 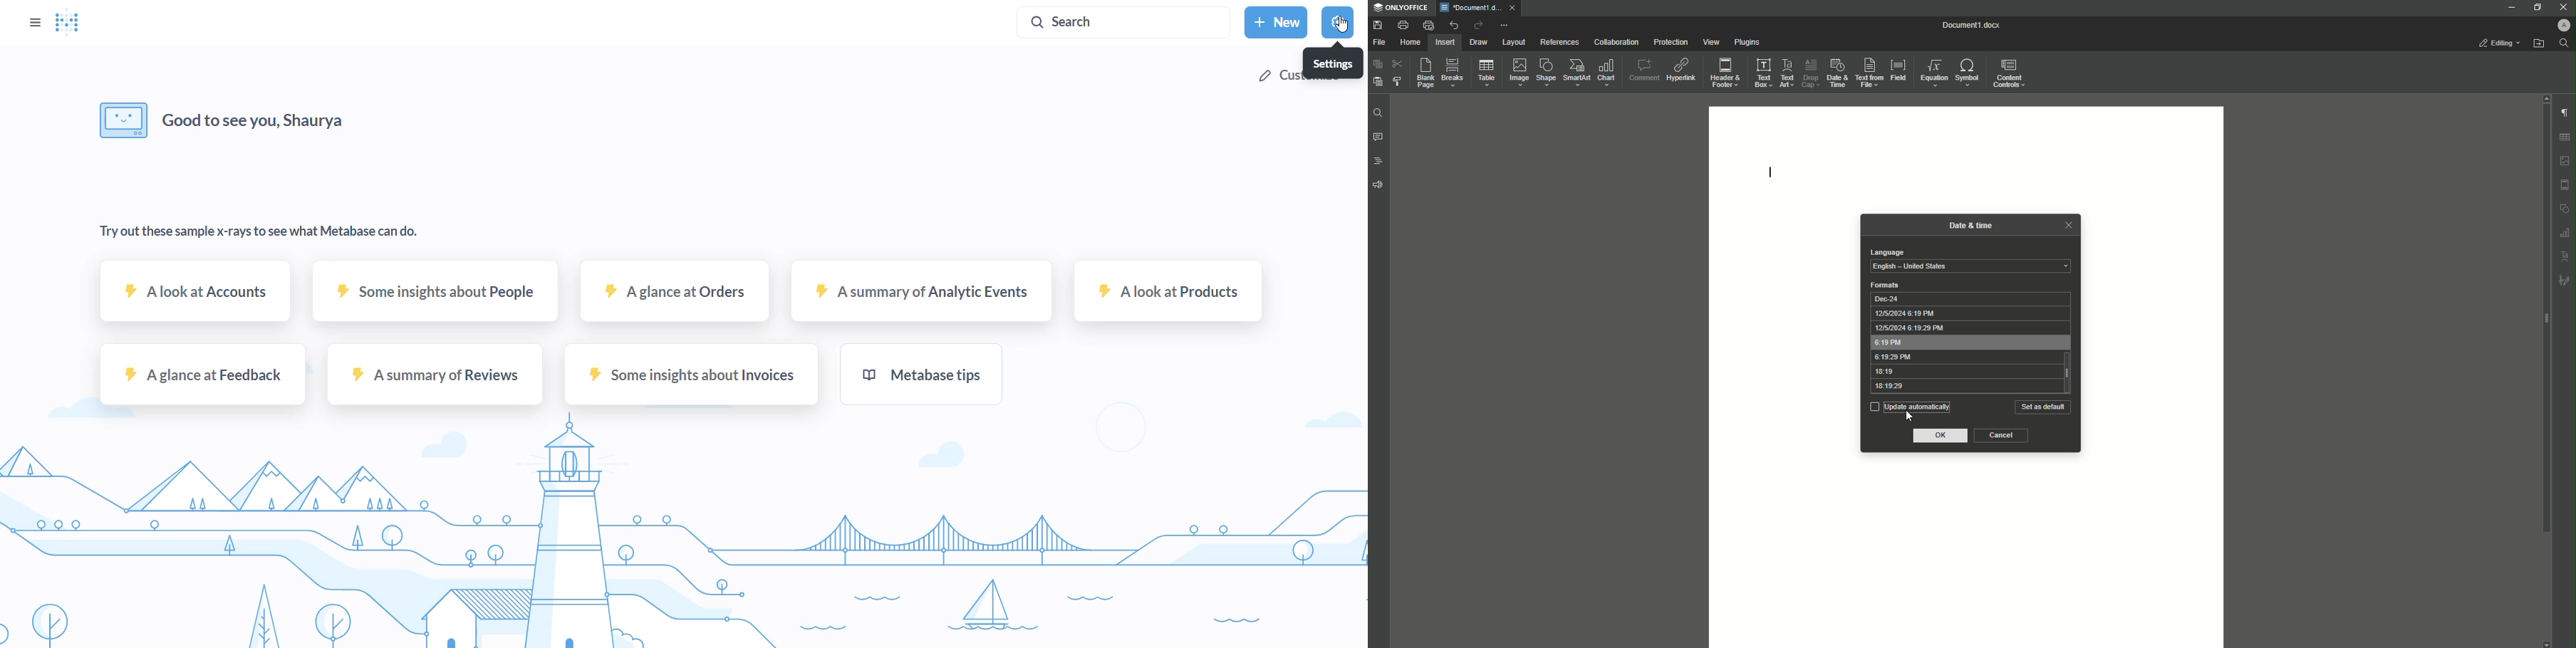 What do you see at coordinates (1339, 23) in the screenshot?
I see `settings` at bounding box center [1339, 23].